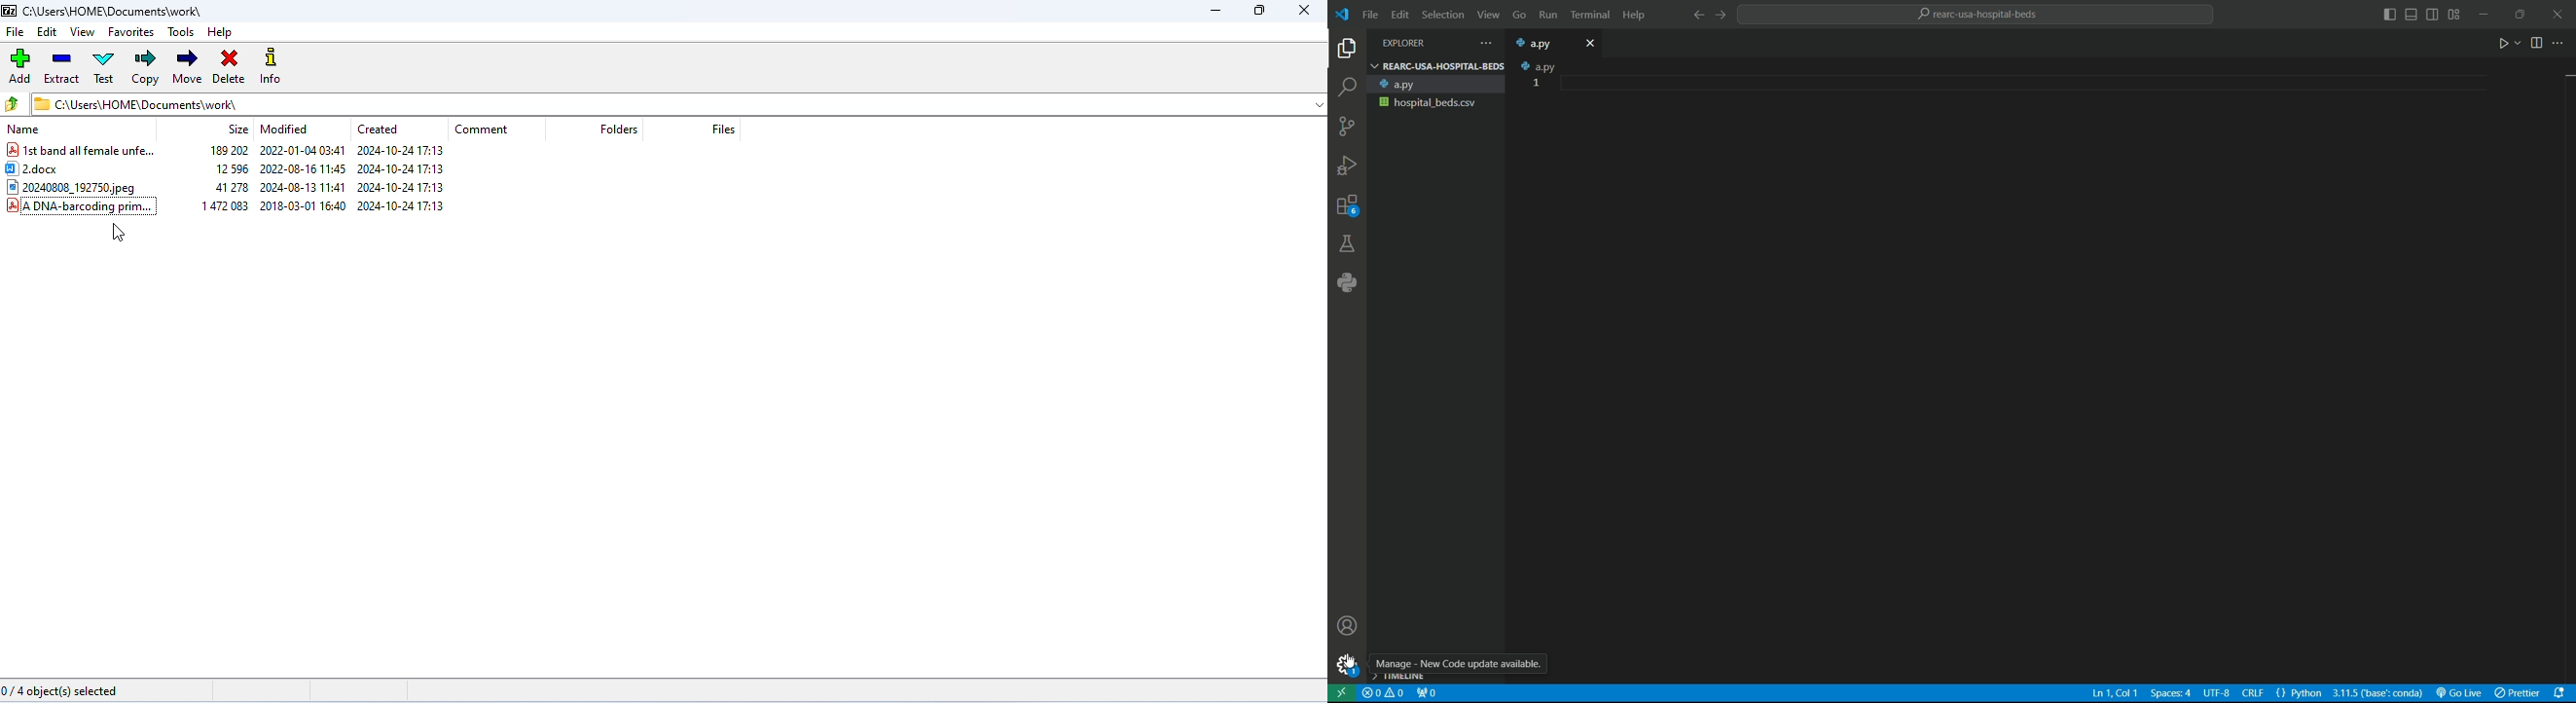  What do you see at coordinates (237, 130) in the screenshot?
I see `size` at bounding box center [237, 130].